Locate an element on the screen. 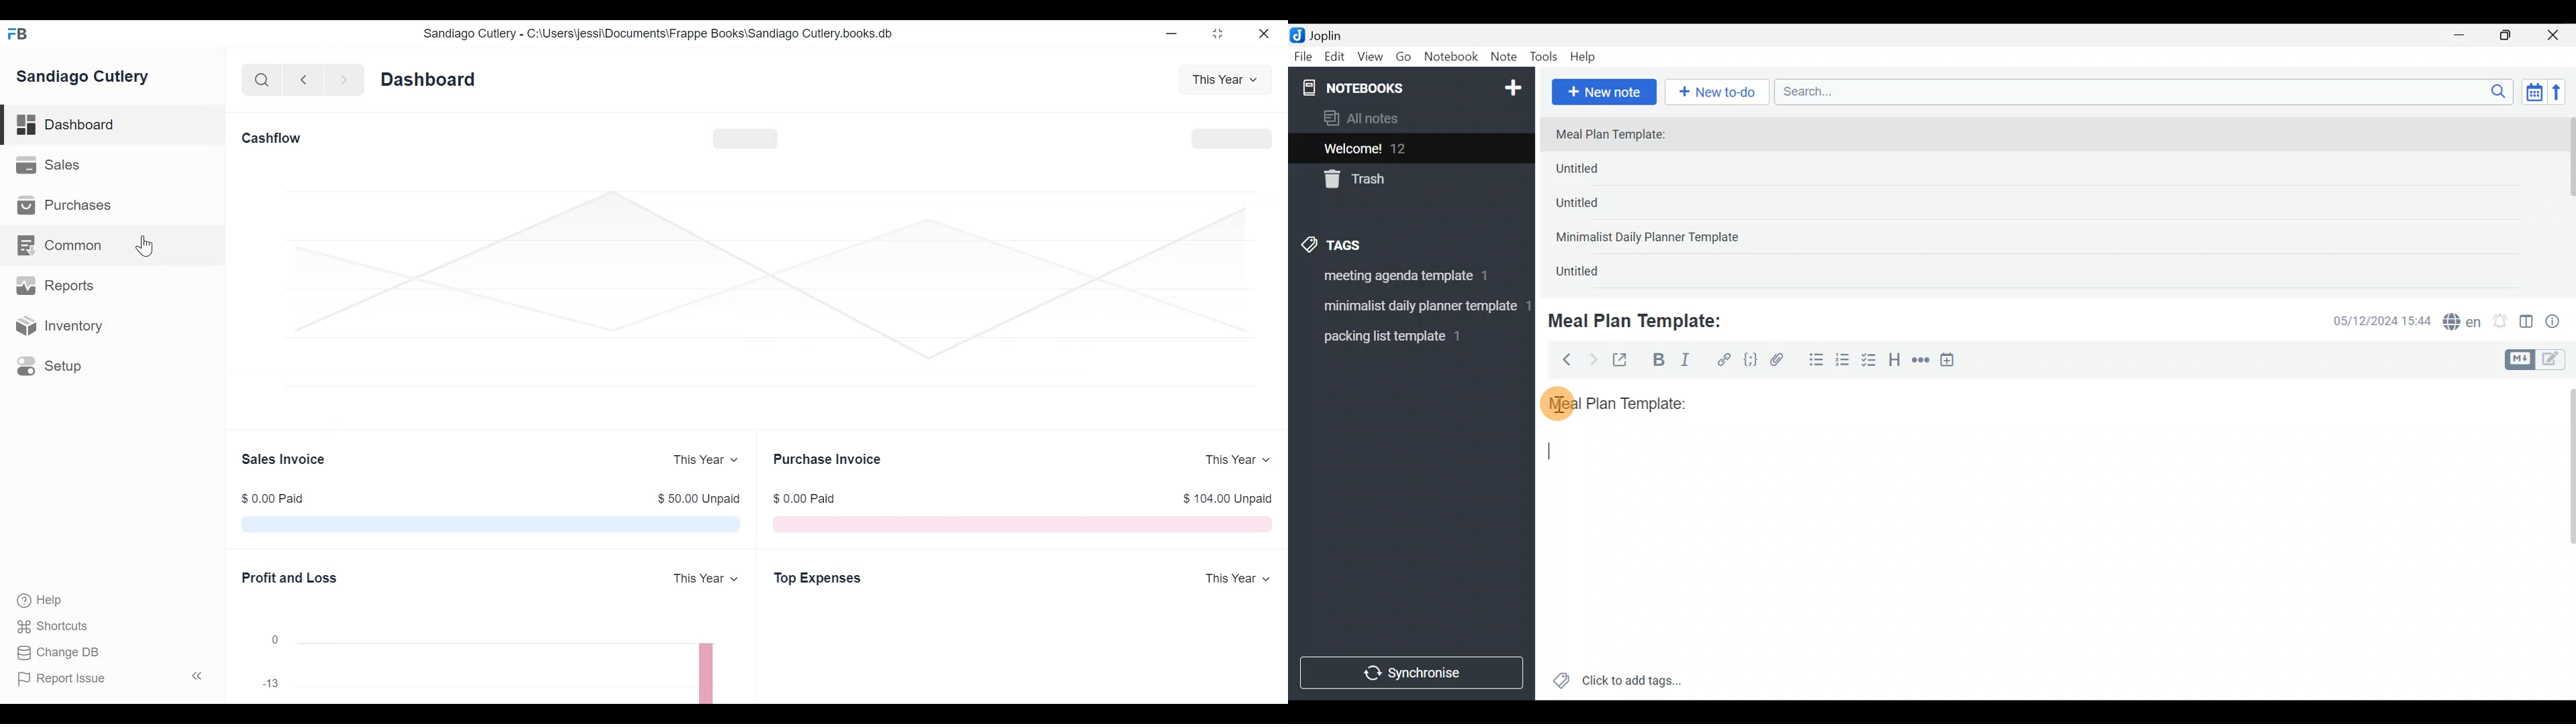  Maximize is located at coordinates (2514, 36).